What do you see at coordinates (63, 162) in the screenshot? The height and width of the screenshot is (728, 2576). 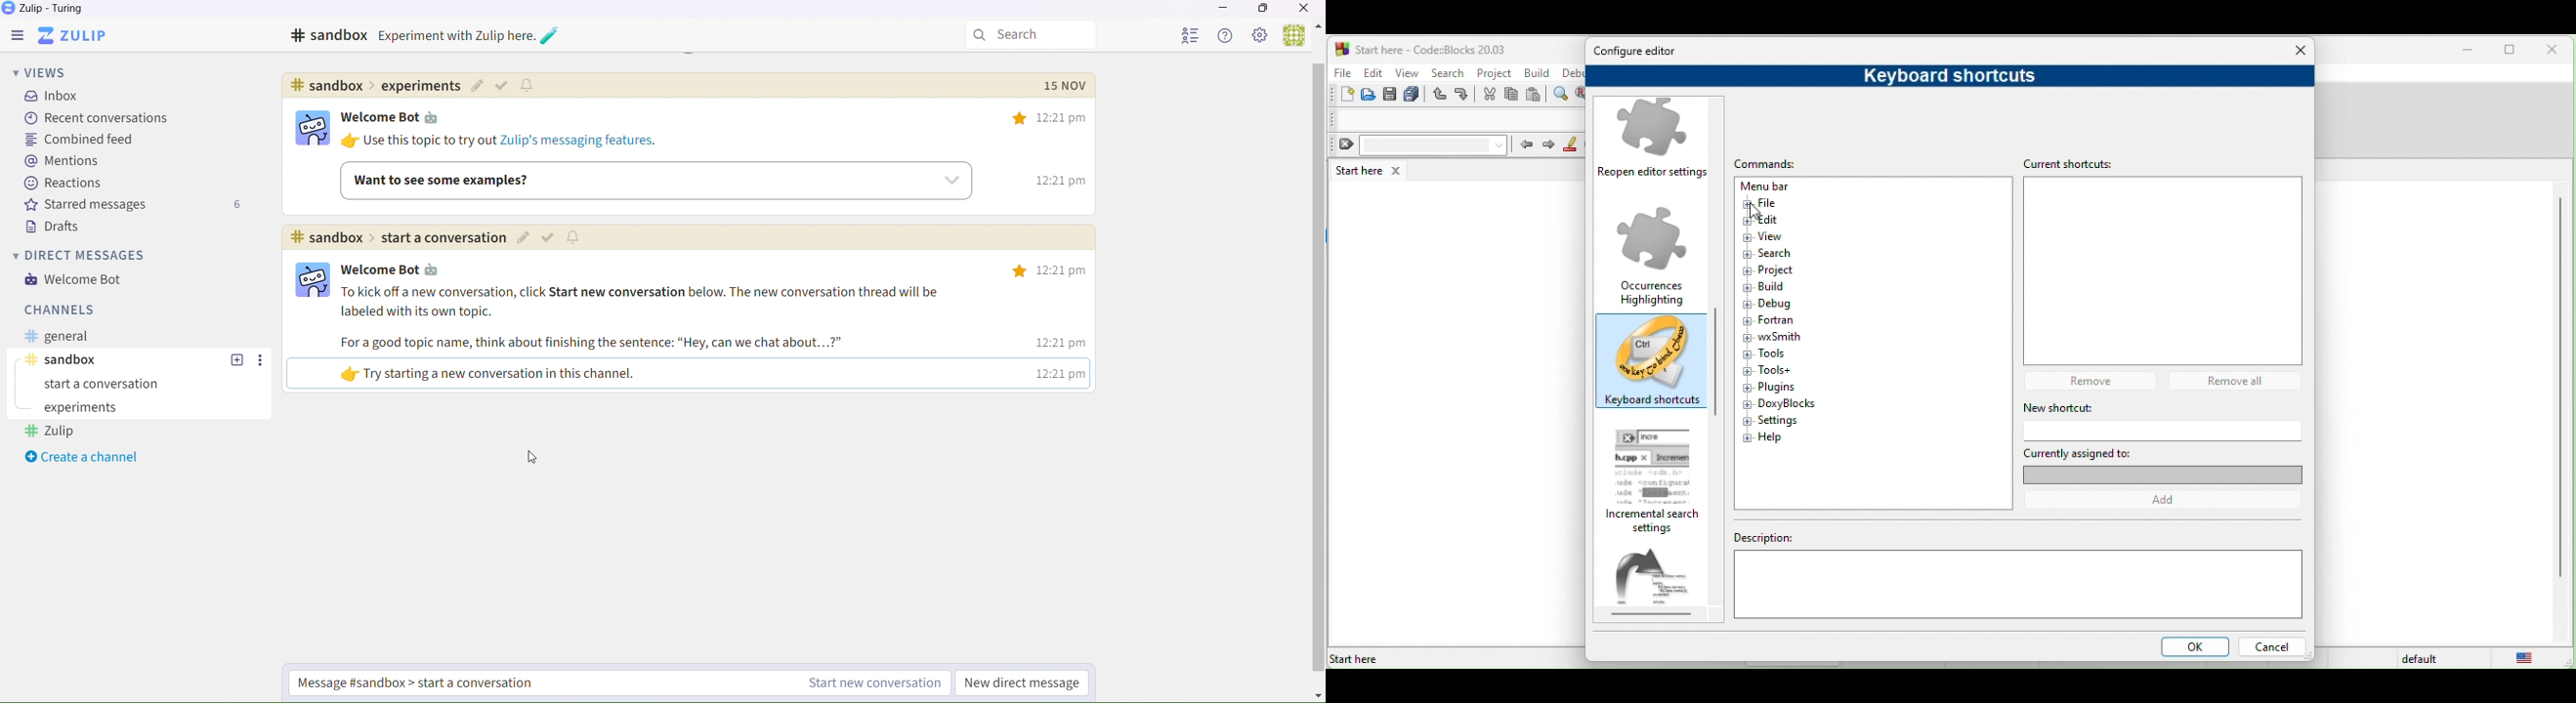 I see `Mentions` at bounding box center [63, 162].